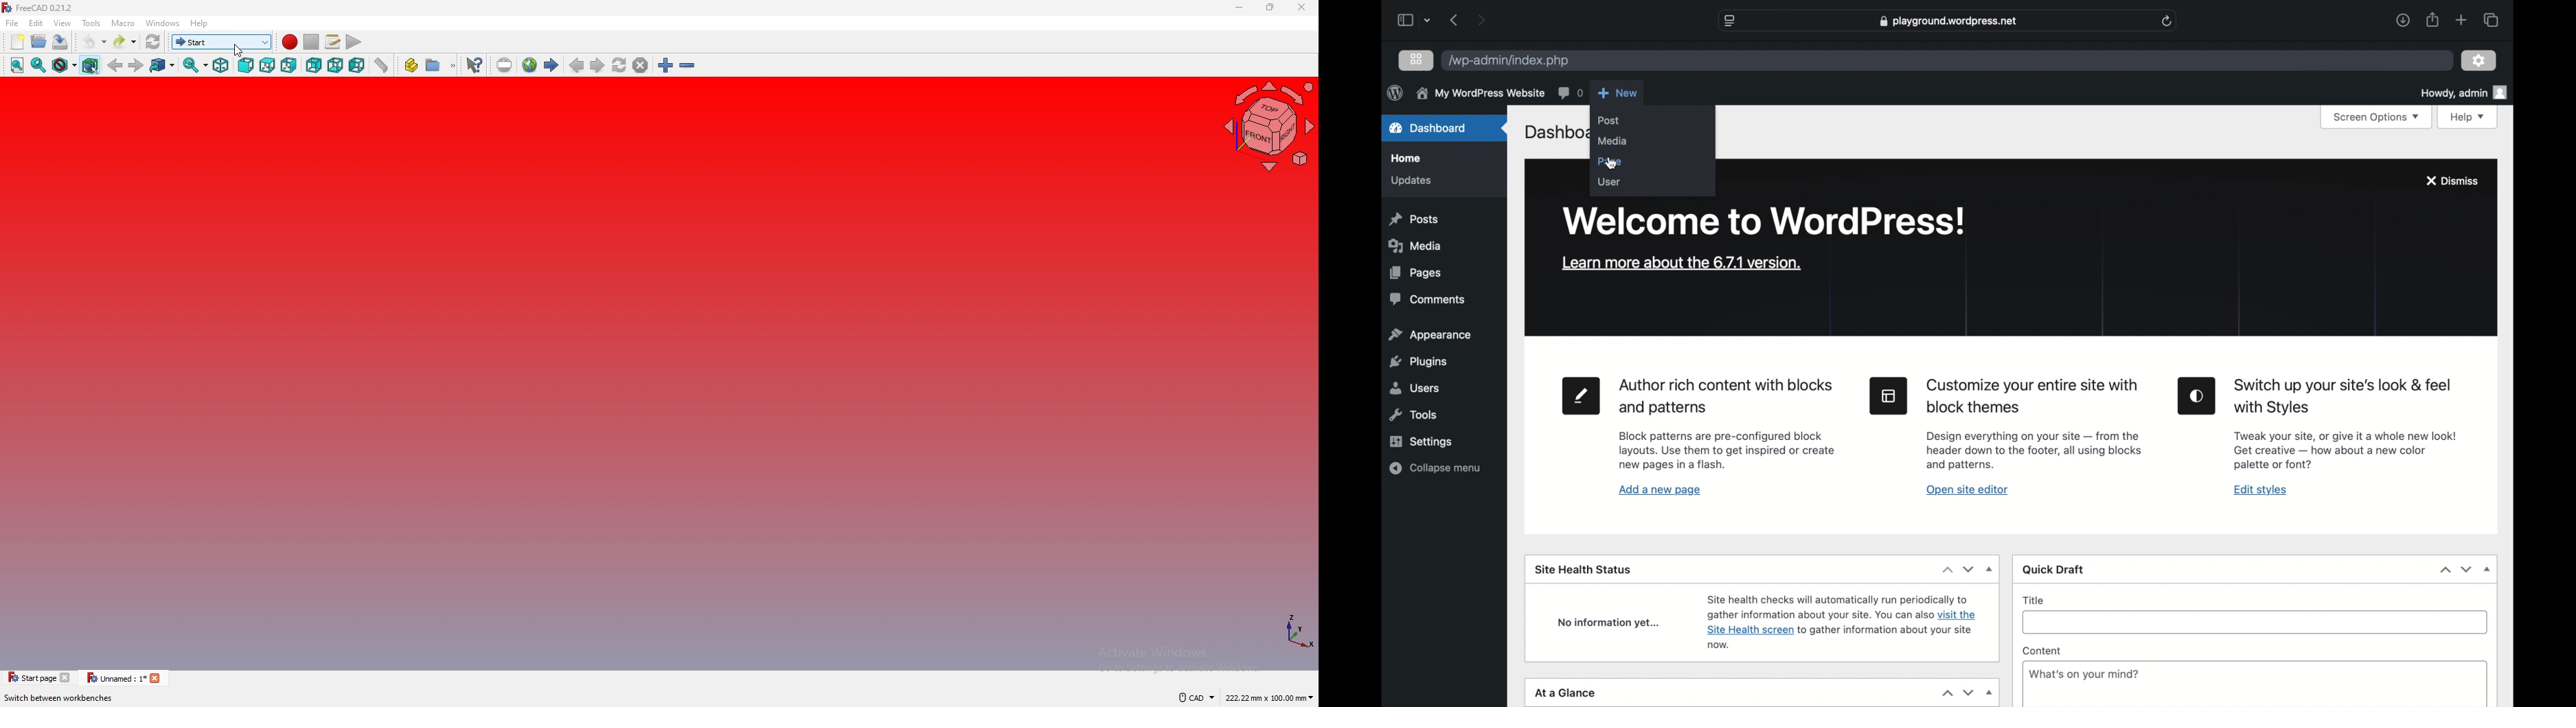 The width and height of the screenshot is (2576, 728). What do you see at coordinates (1429, 127) in the screenshot?
I see `dashboard` at bounding box center [1429, 127].